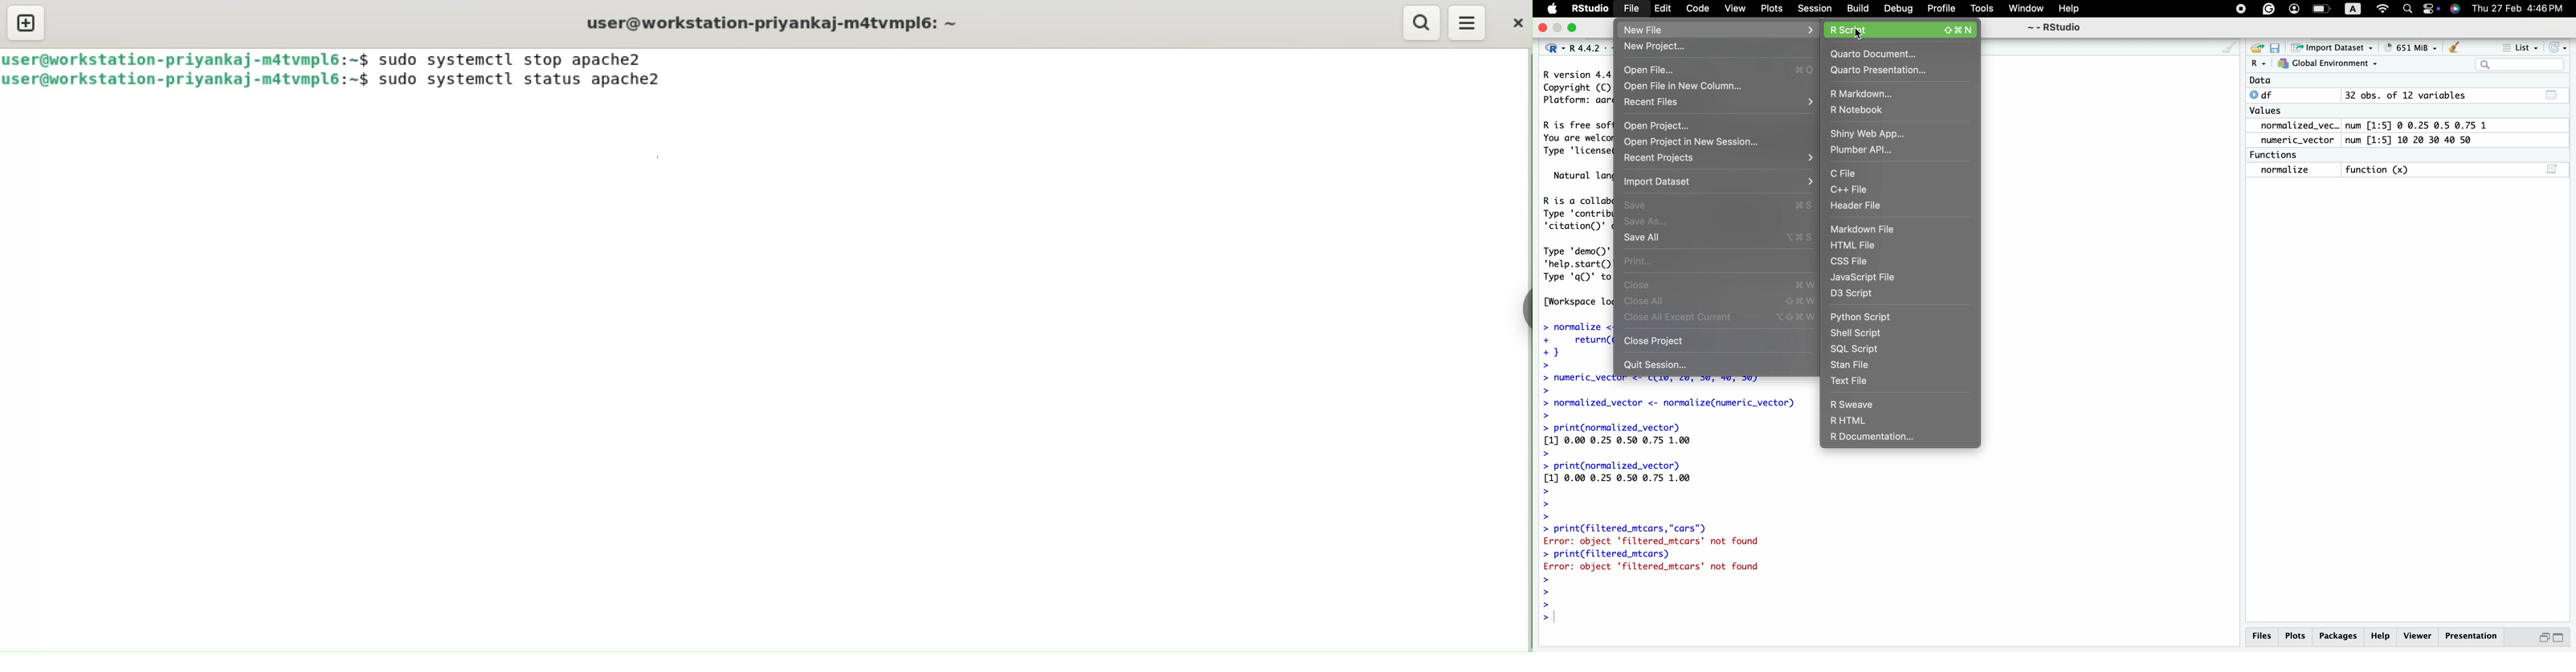  What do you see at coordinates (2408, 171) in the screenshot?
I see `normalize function (x) 3` at bounding box center [2408, 171].